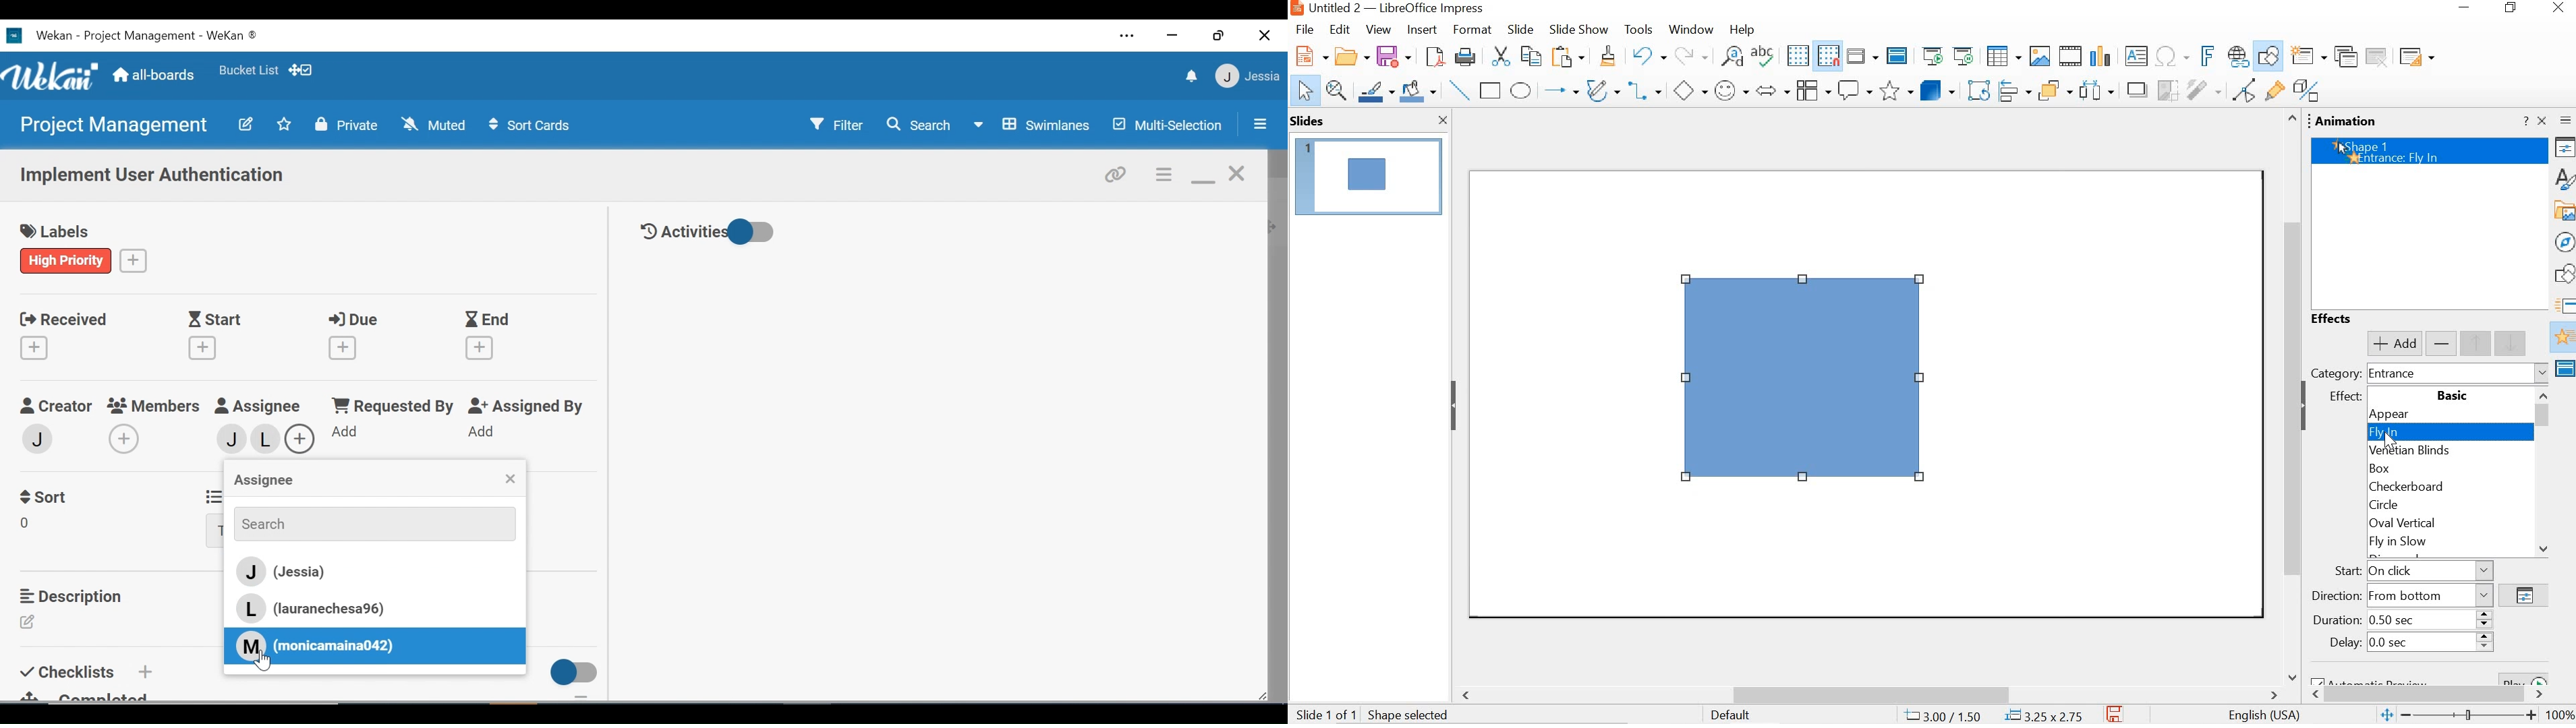 The height and width of the screenshot is (728, 2576). What do you see at coordinates (2400, 619) in the screenshot?
I see `duration` at bounding box center [2400, 619].